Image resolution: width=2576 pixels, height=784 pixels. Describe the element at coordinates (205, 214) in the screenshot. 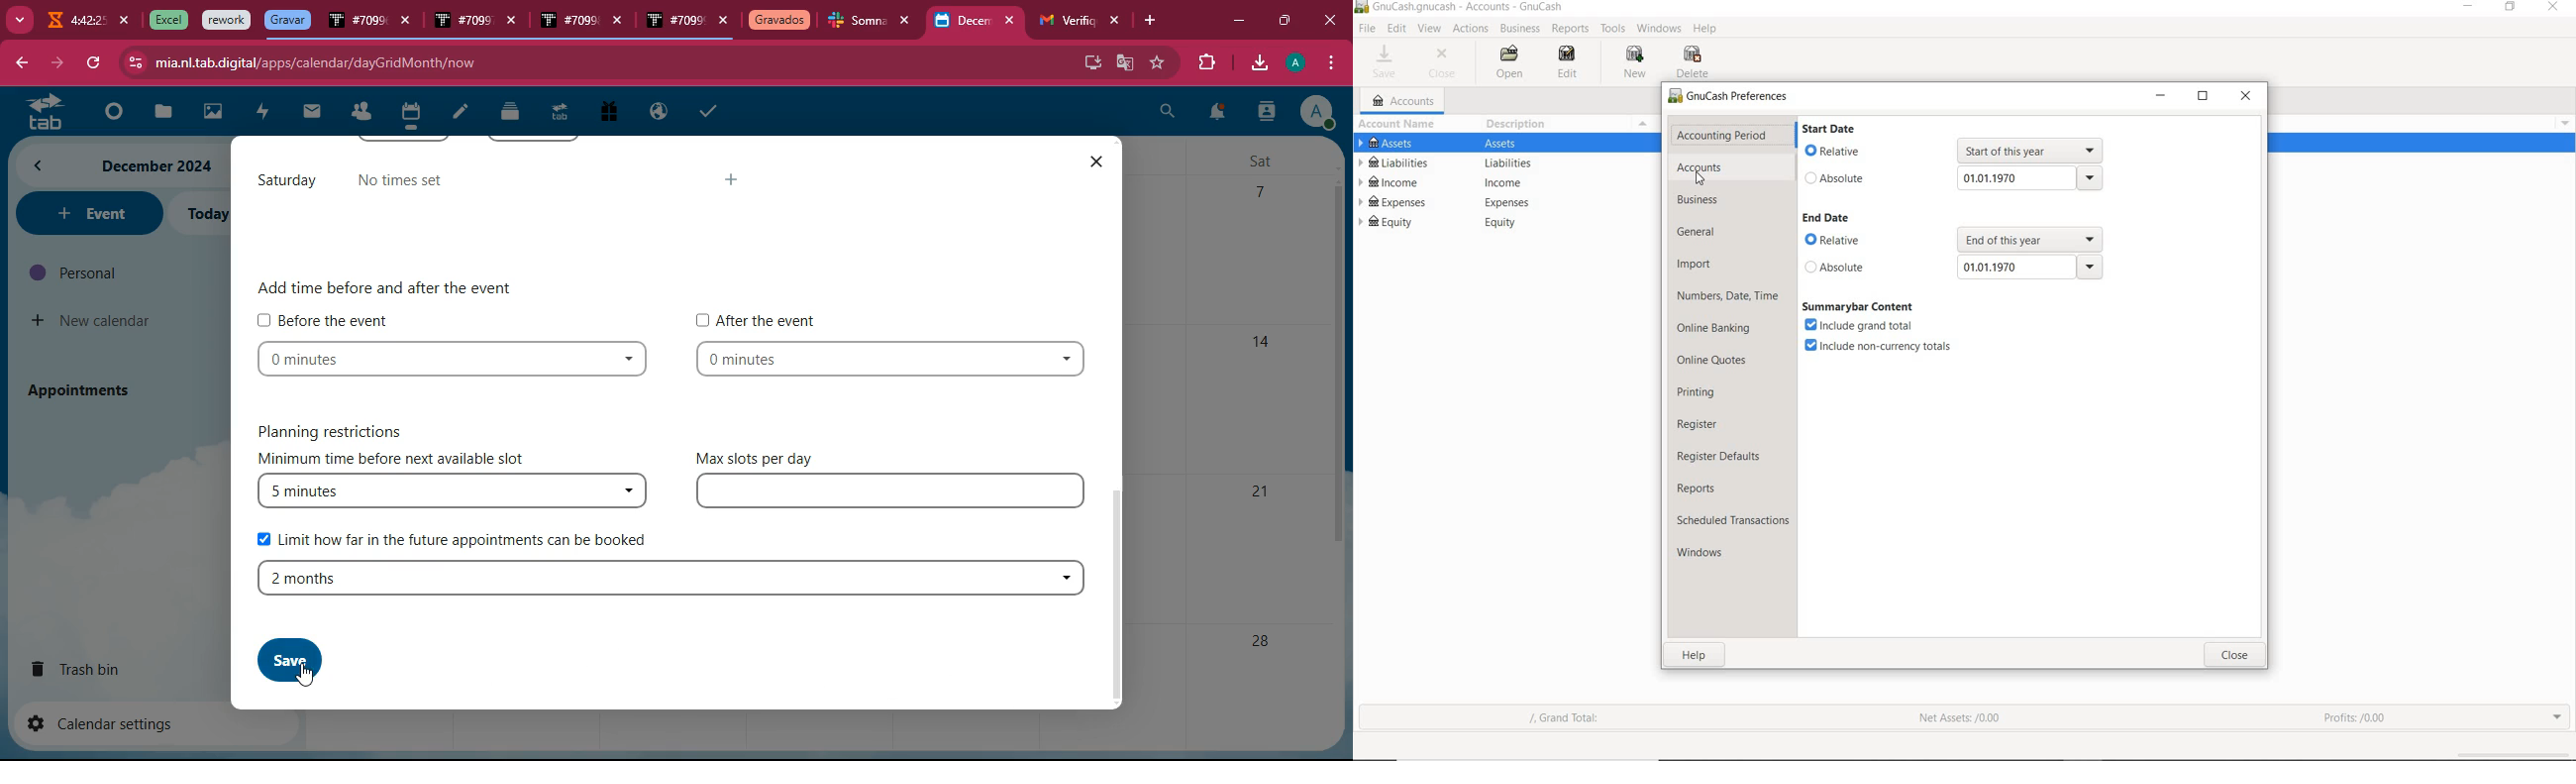

I see `today` at that location.